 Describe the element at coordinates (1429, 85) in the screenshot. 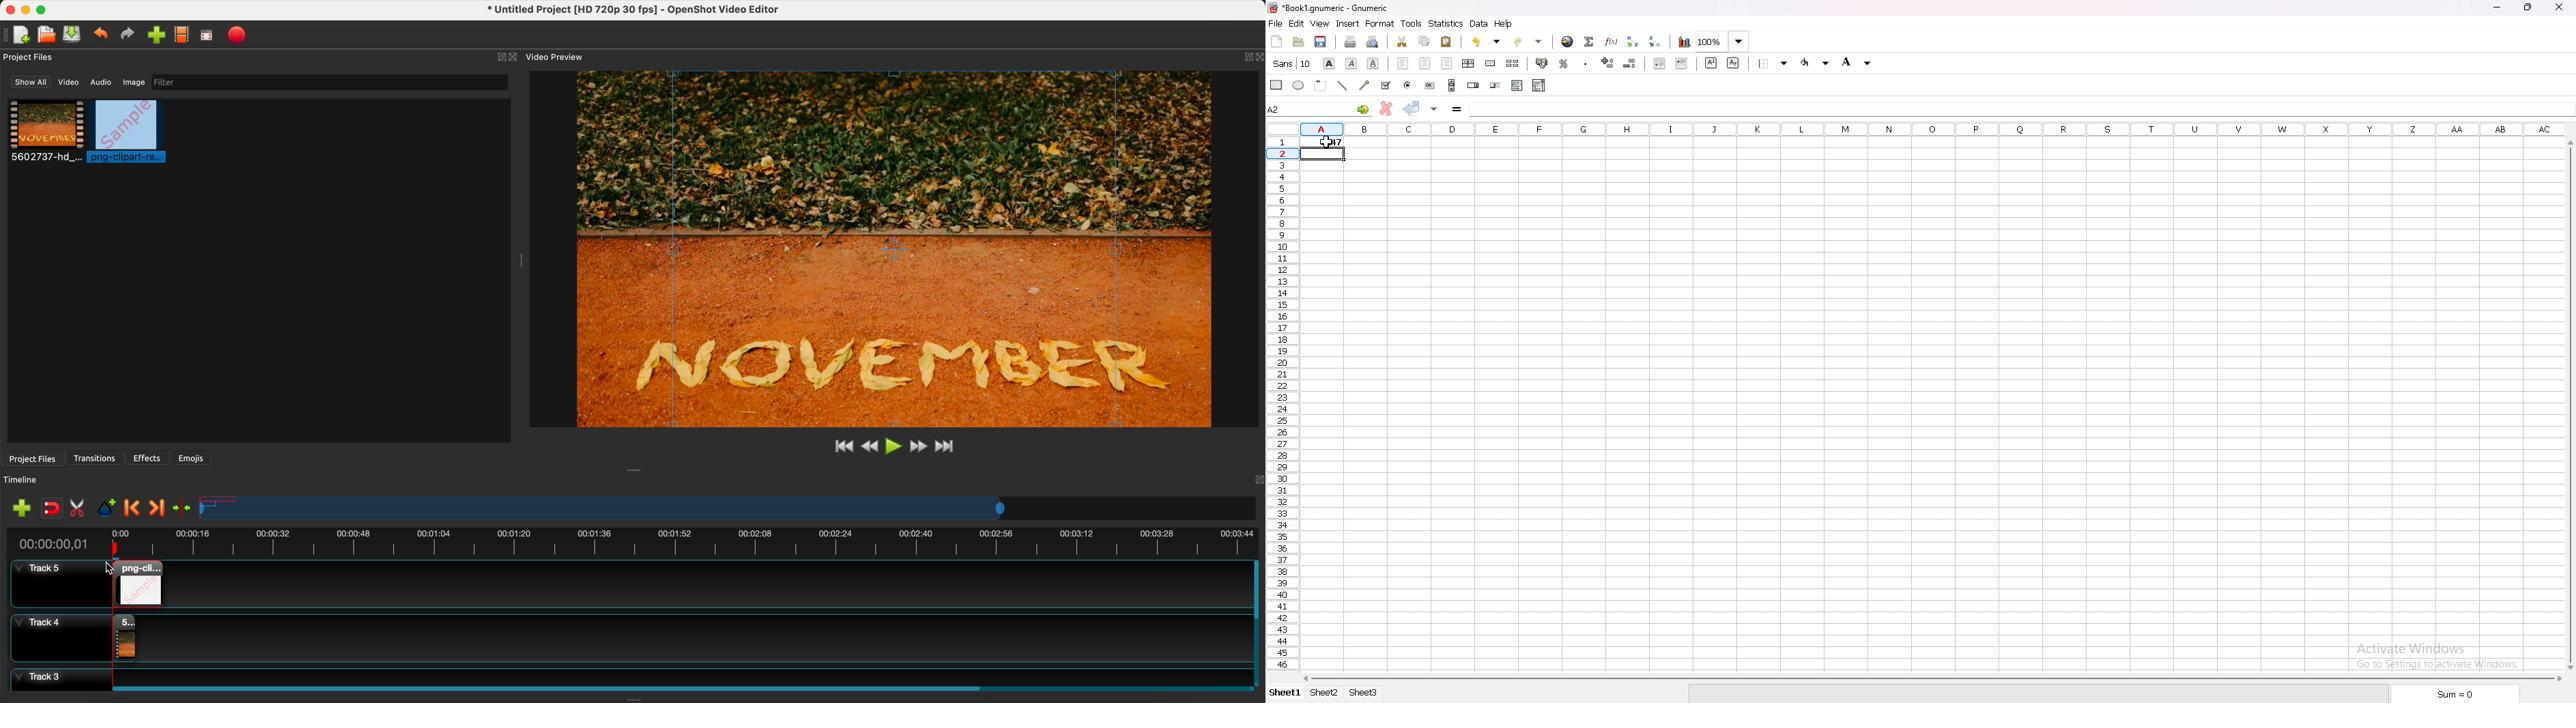

I see `button` at that location.